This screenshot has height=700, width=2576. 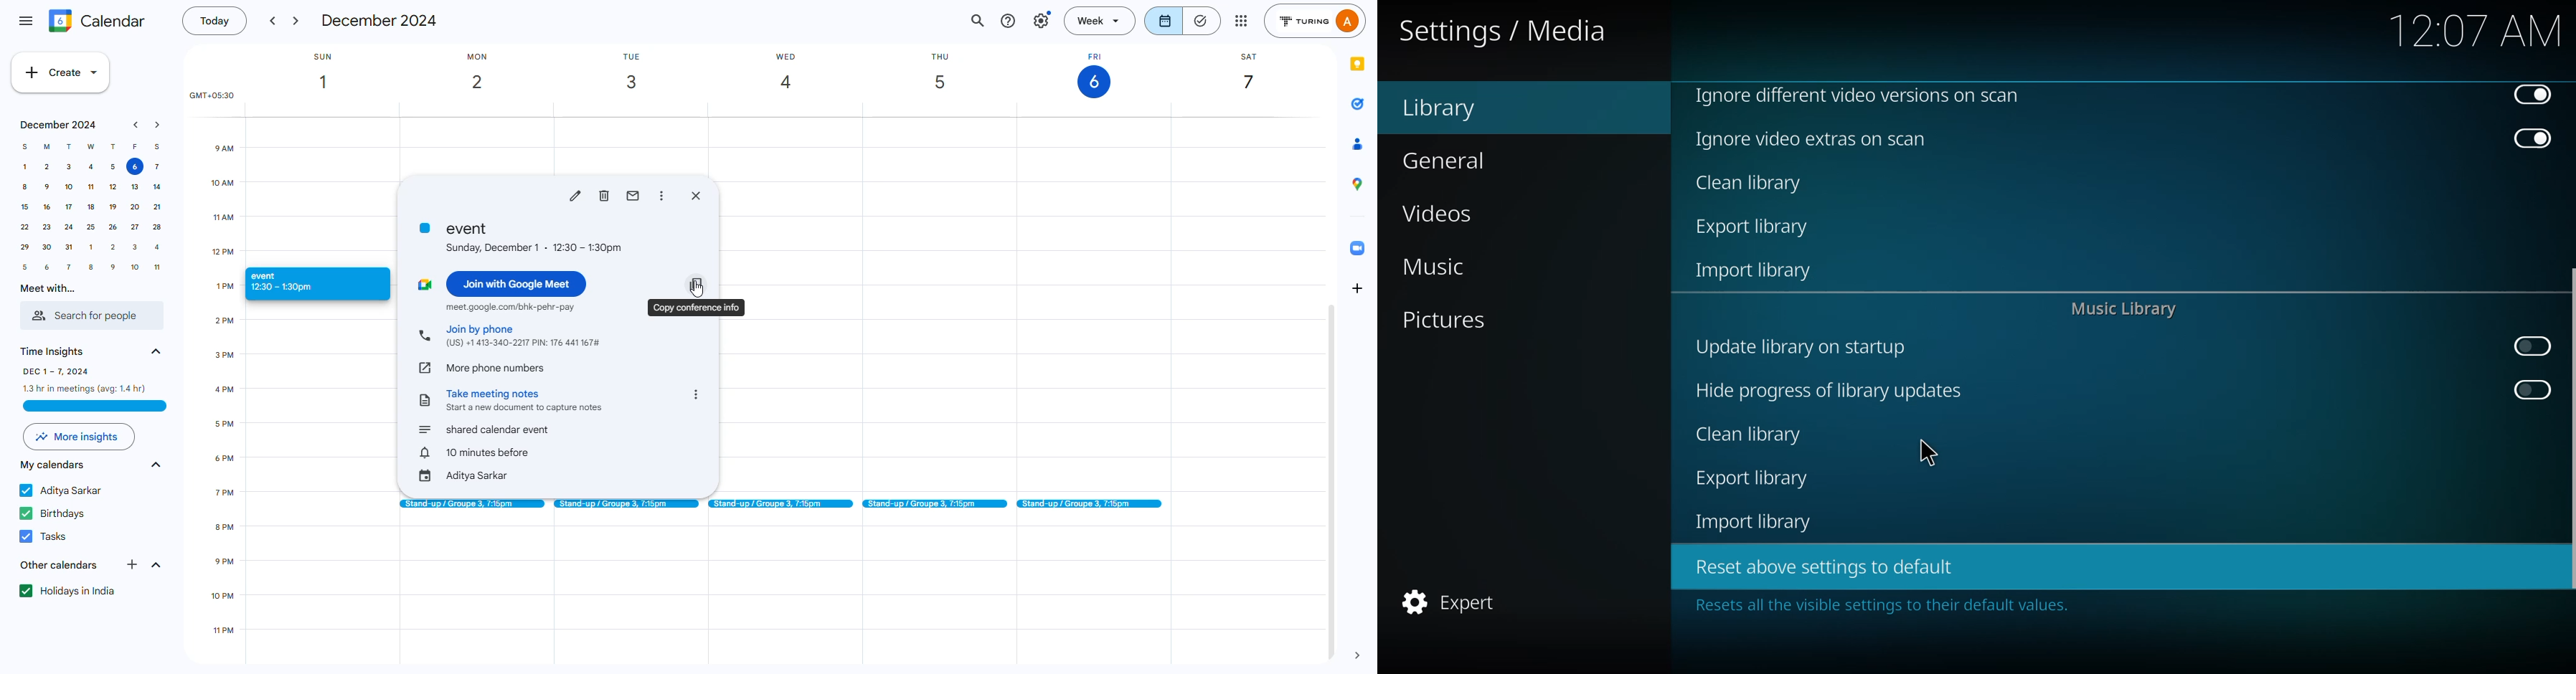 What do you see at coordinates (1359, 288) in the screenshot?
I see `add` at bounding box center [1359, 288].